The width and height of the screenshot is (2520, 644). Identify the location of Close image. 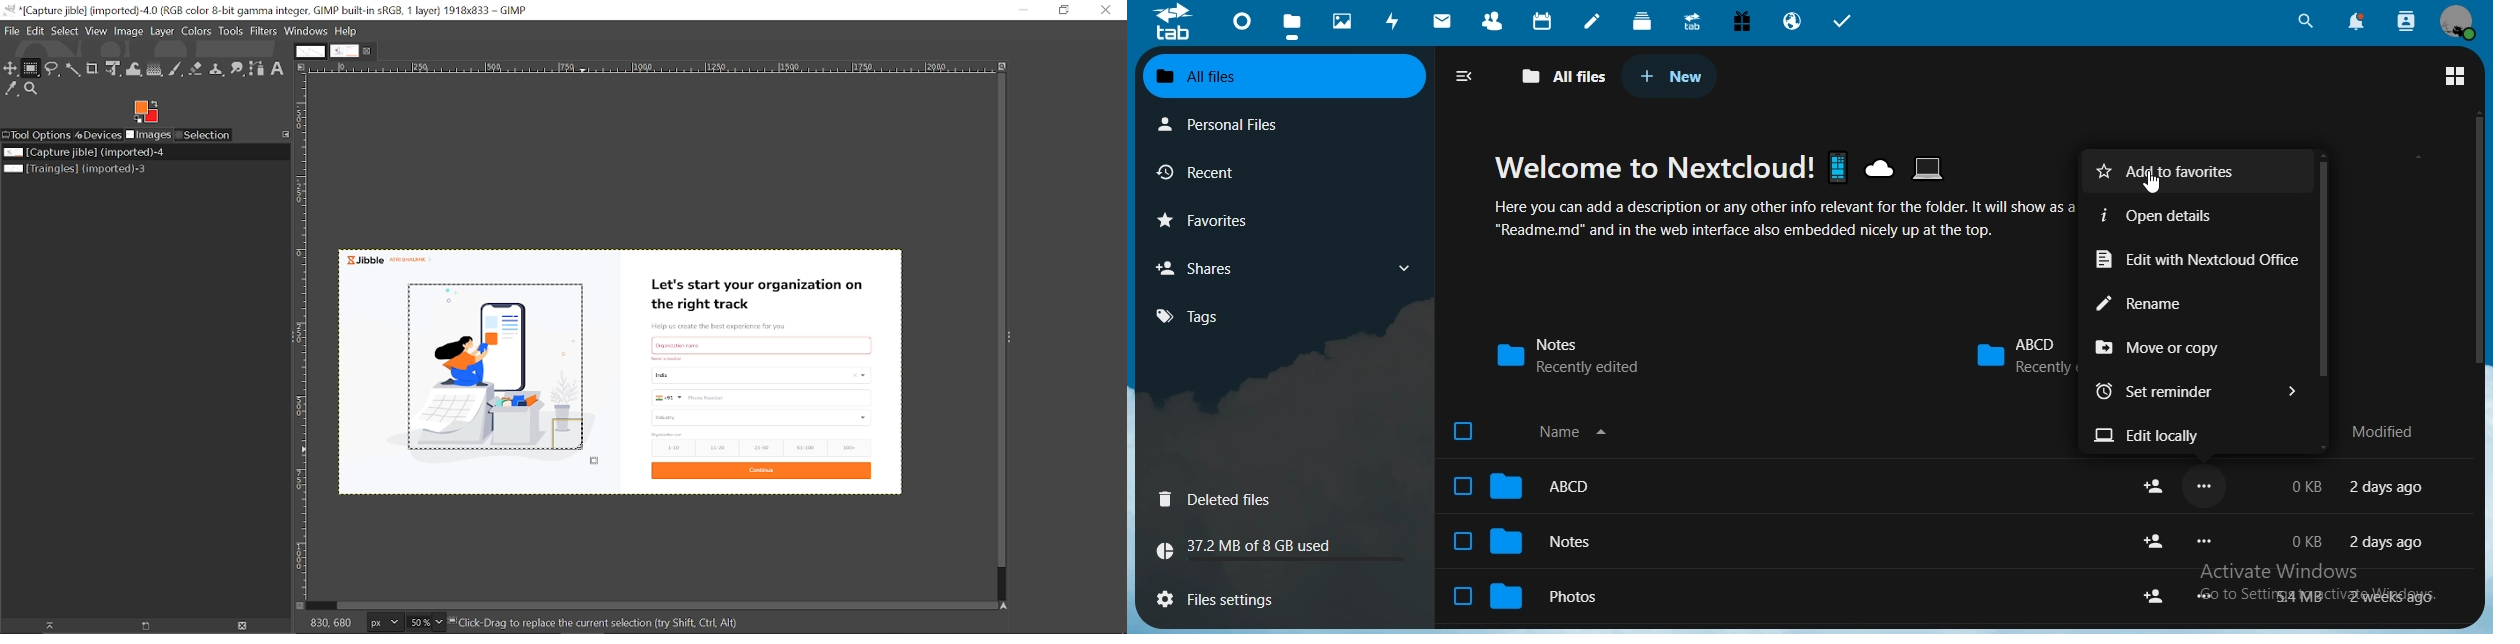
(245, 625).